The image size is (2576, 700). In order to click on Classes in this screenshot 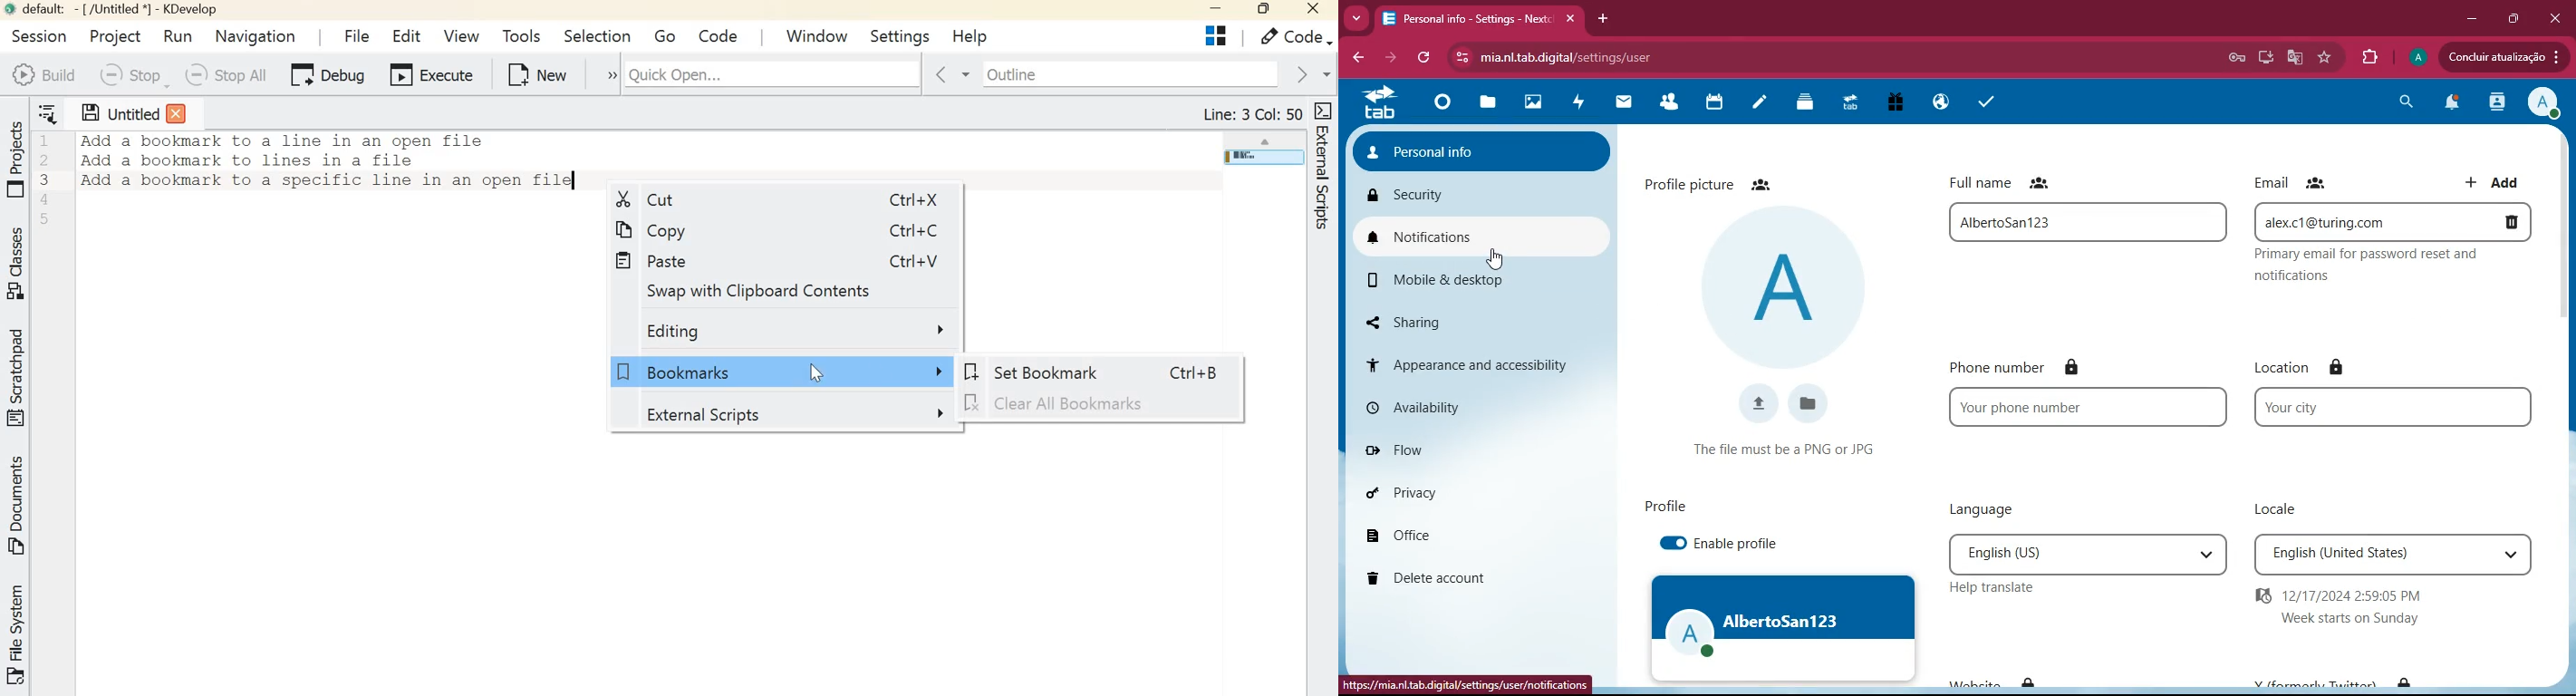, I will do `click(18, 265)`.